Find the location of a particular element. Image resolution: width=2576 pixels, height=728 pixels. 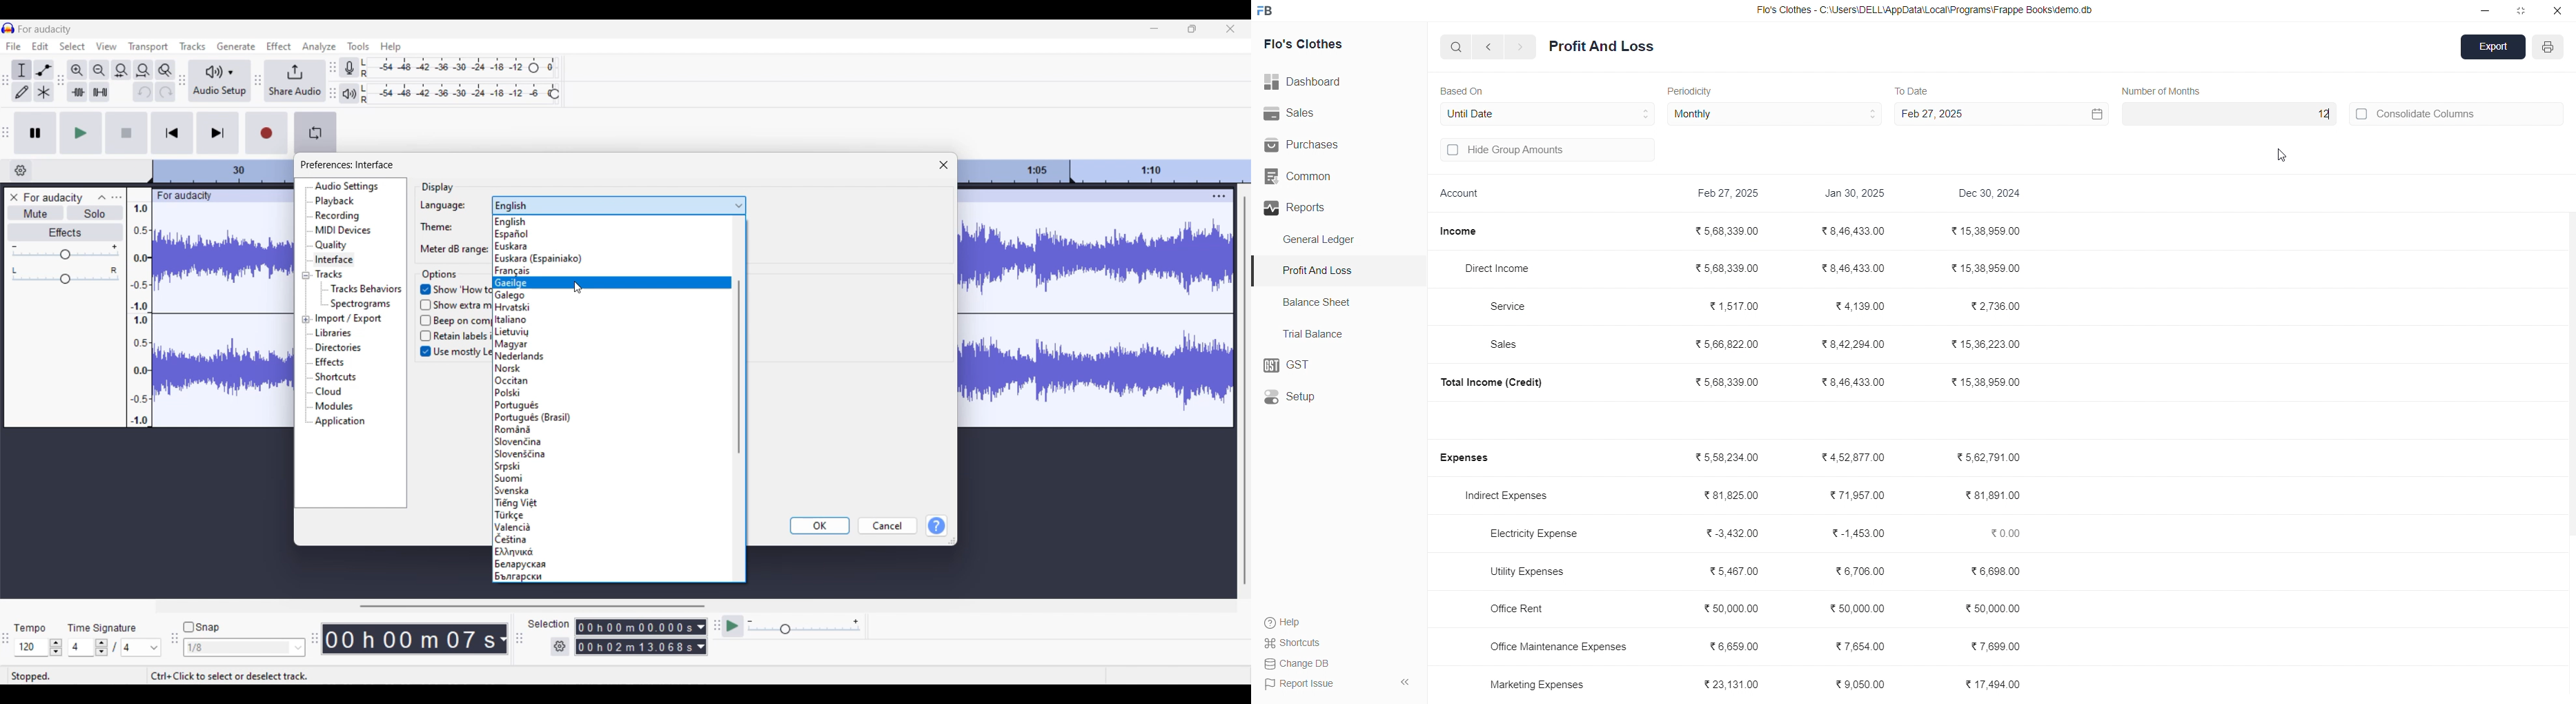

Reports is located at coordinates (1333, 208).